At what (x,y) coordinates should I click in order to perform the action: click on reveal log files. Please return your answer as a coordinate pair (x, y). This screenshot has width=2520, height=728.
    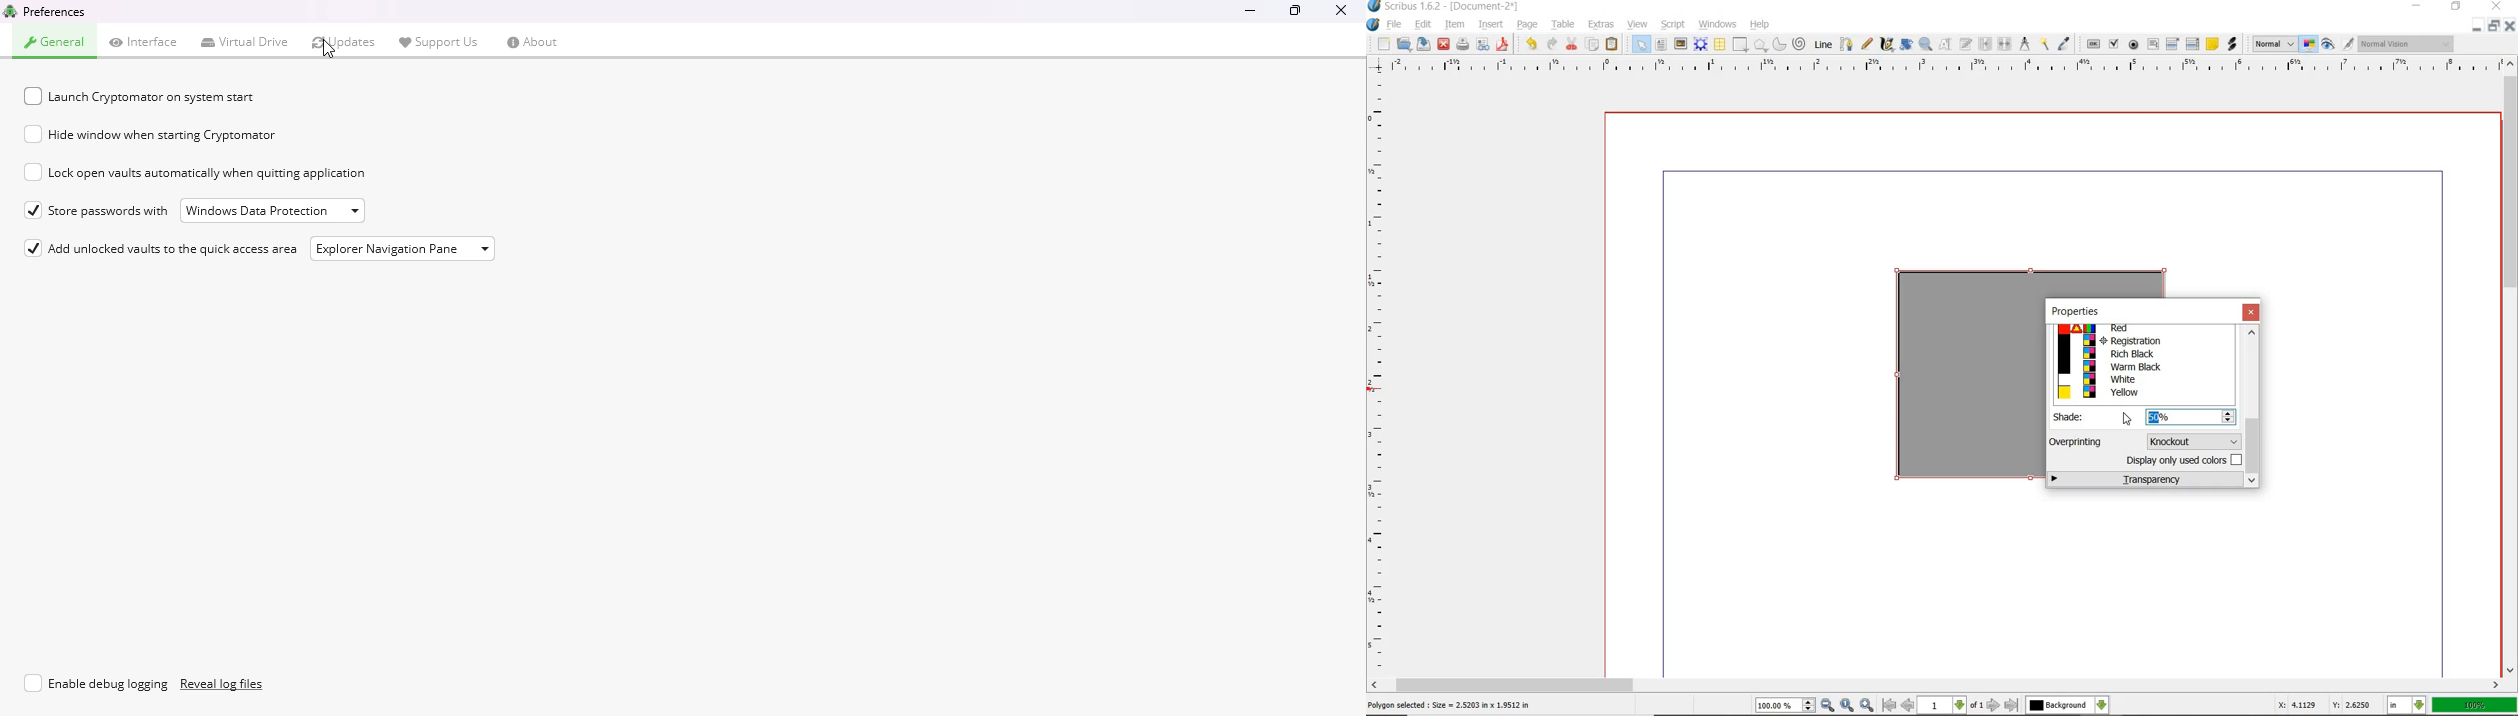
    Looking at the image, I should click on (226, 684).